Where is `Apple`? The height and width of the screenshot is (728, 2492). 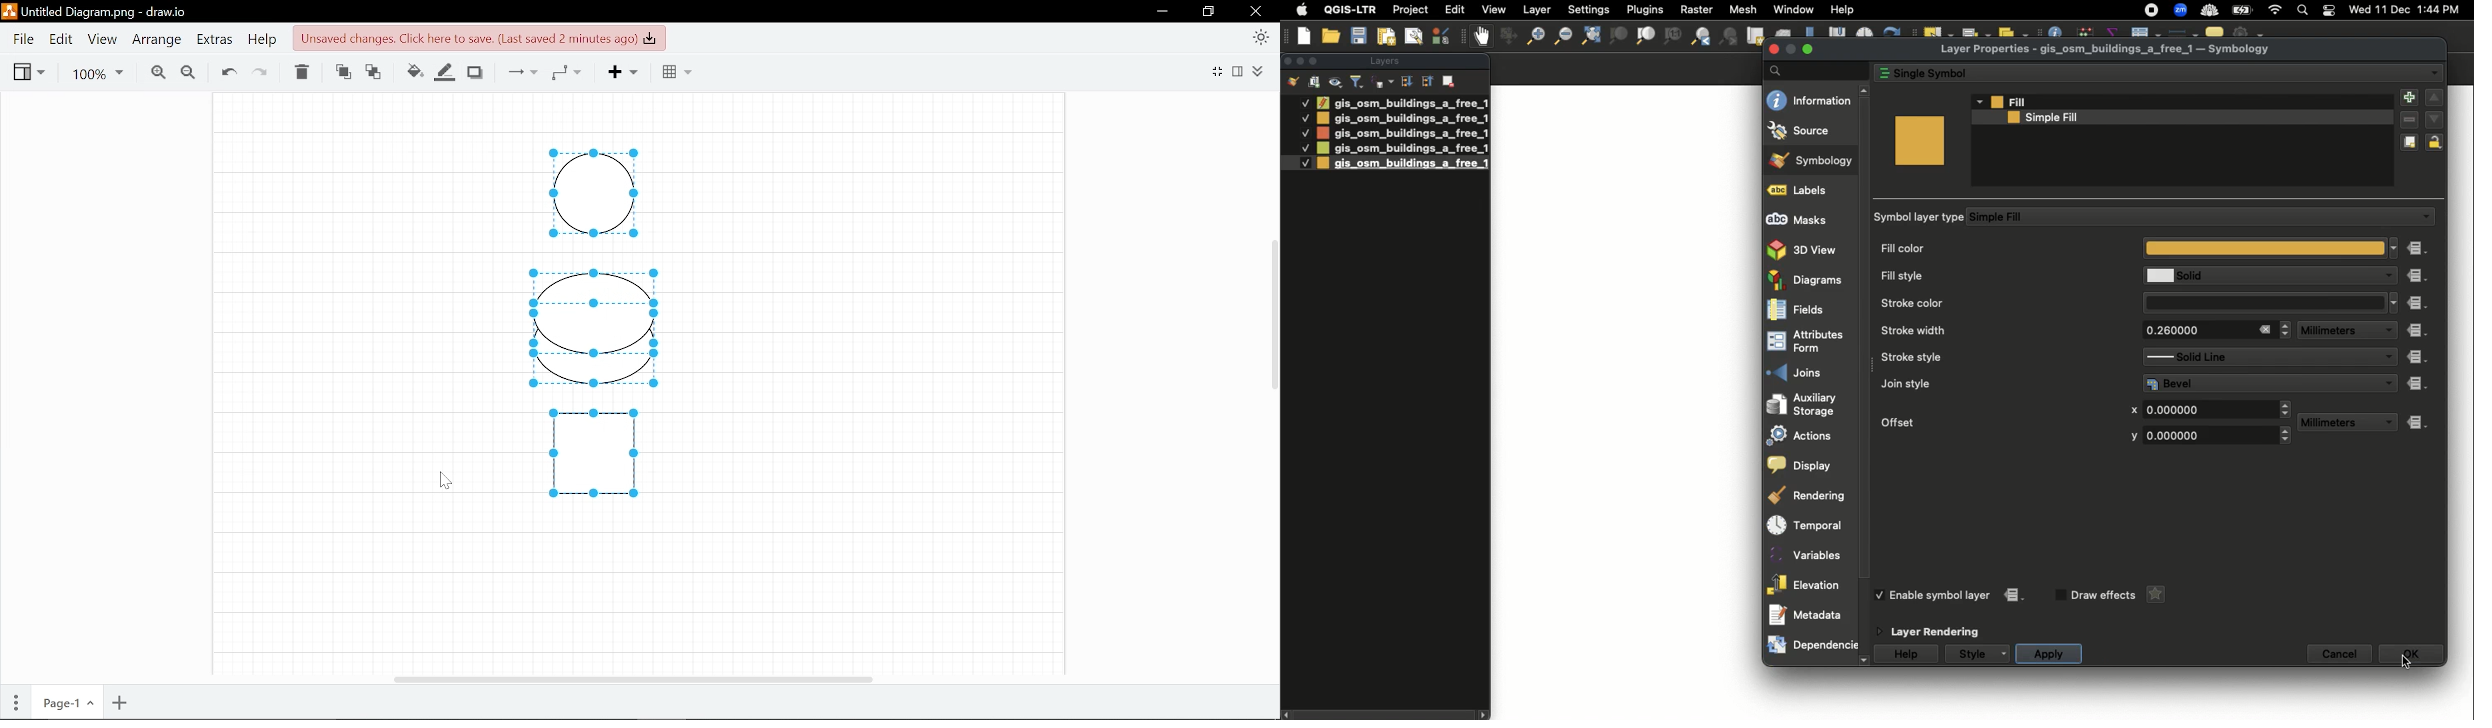
Apple is located at coordinates (1299, 10).